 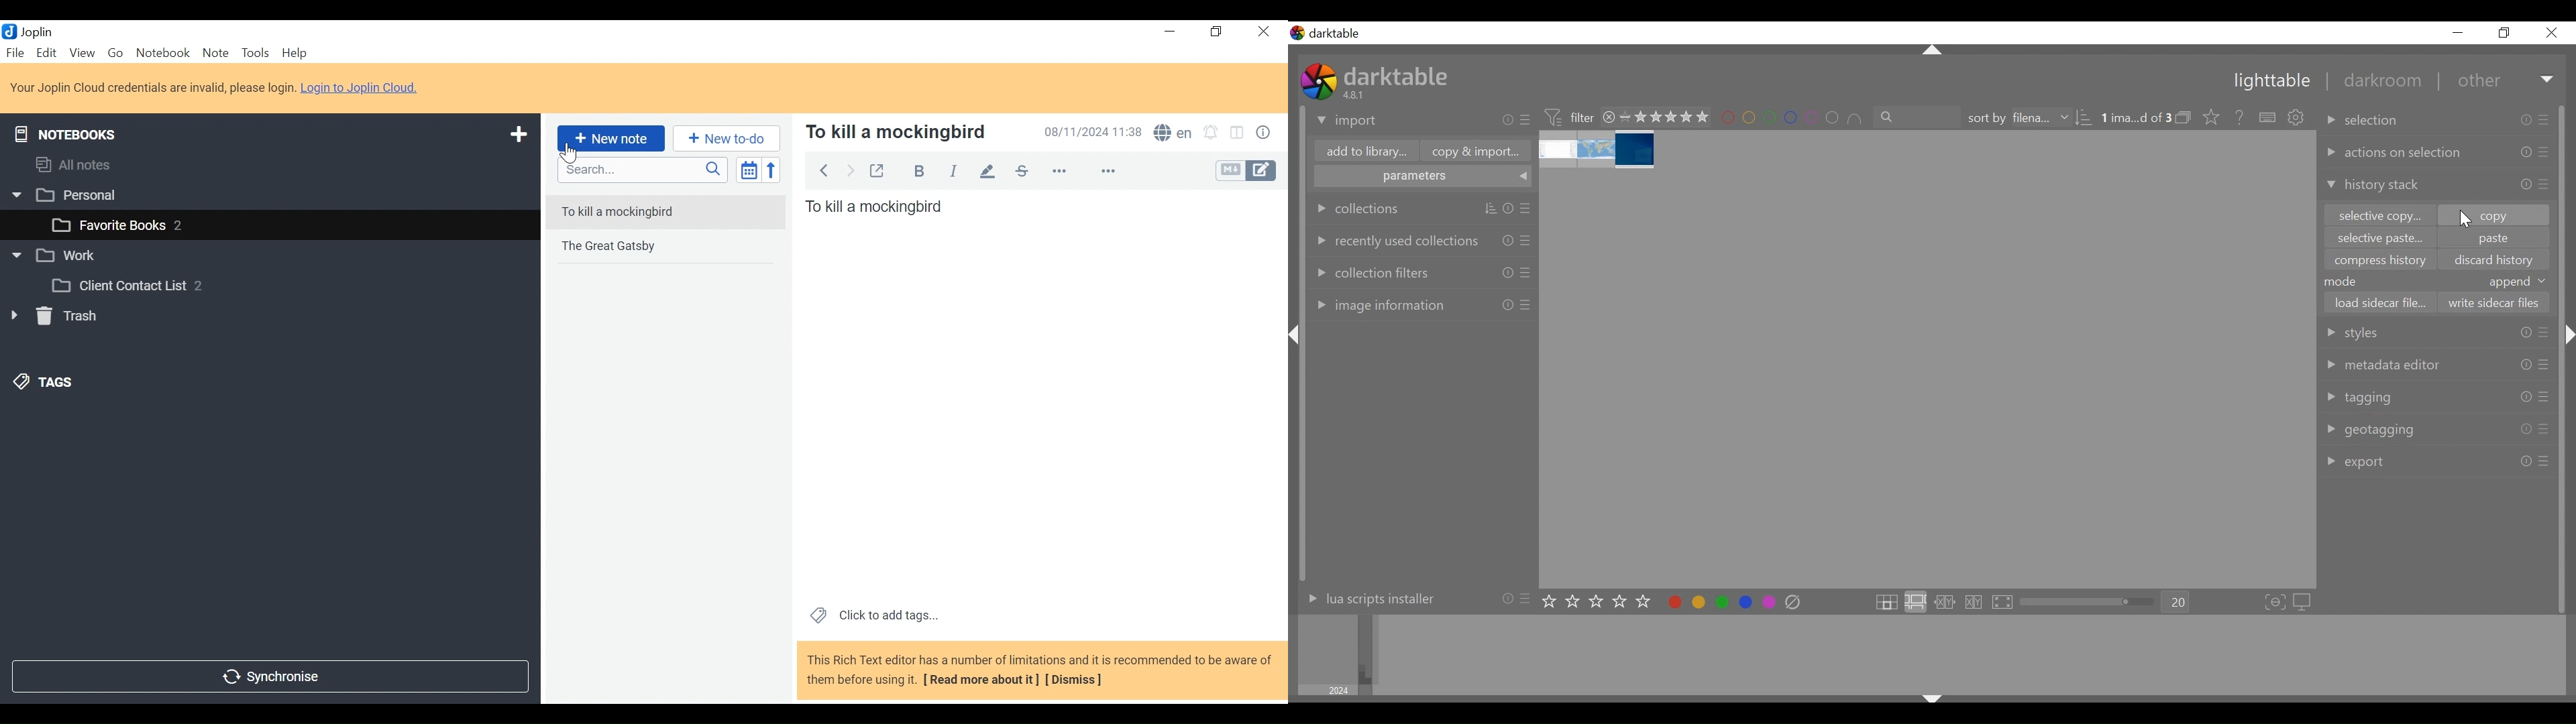 I want to click on add to library, so click(x=1364, y=153).